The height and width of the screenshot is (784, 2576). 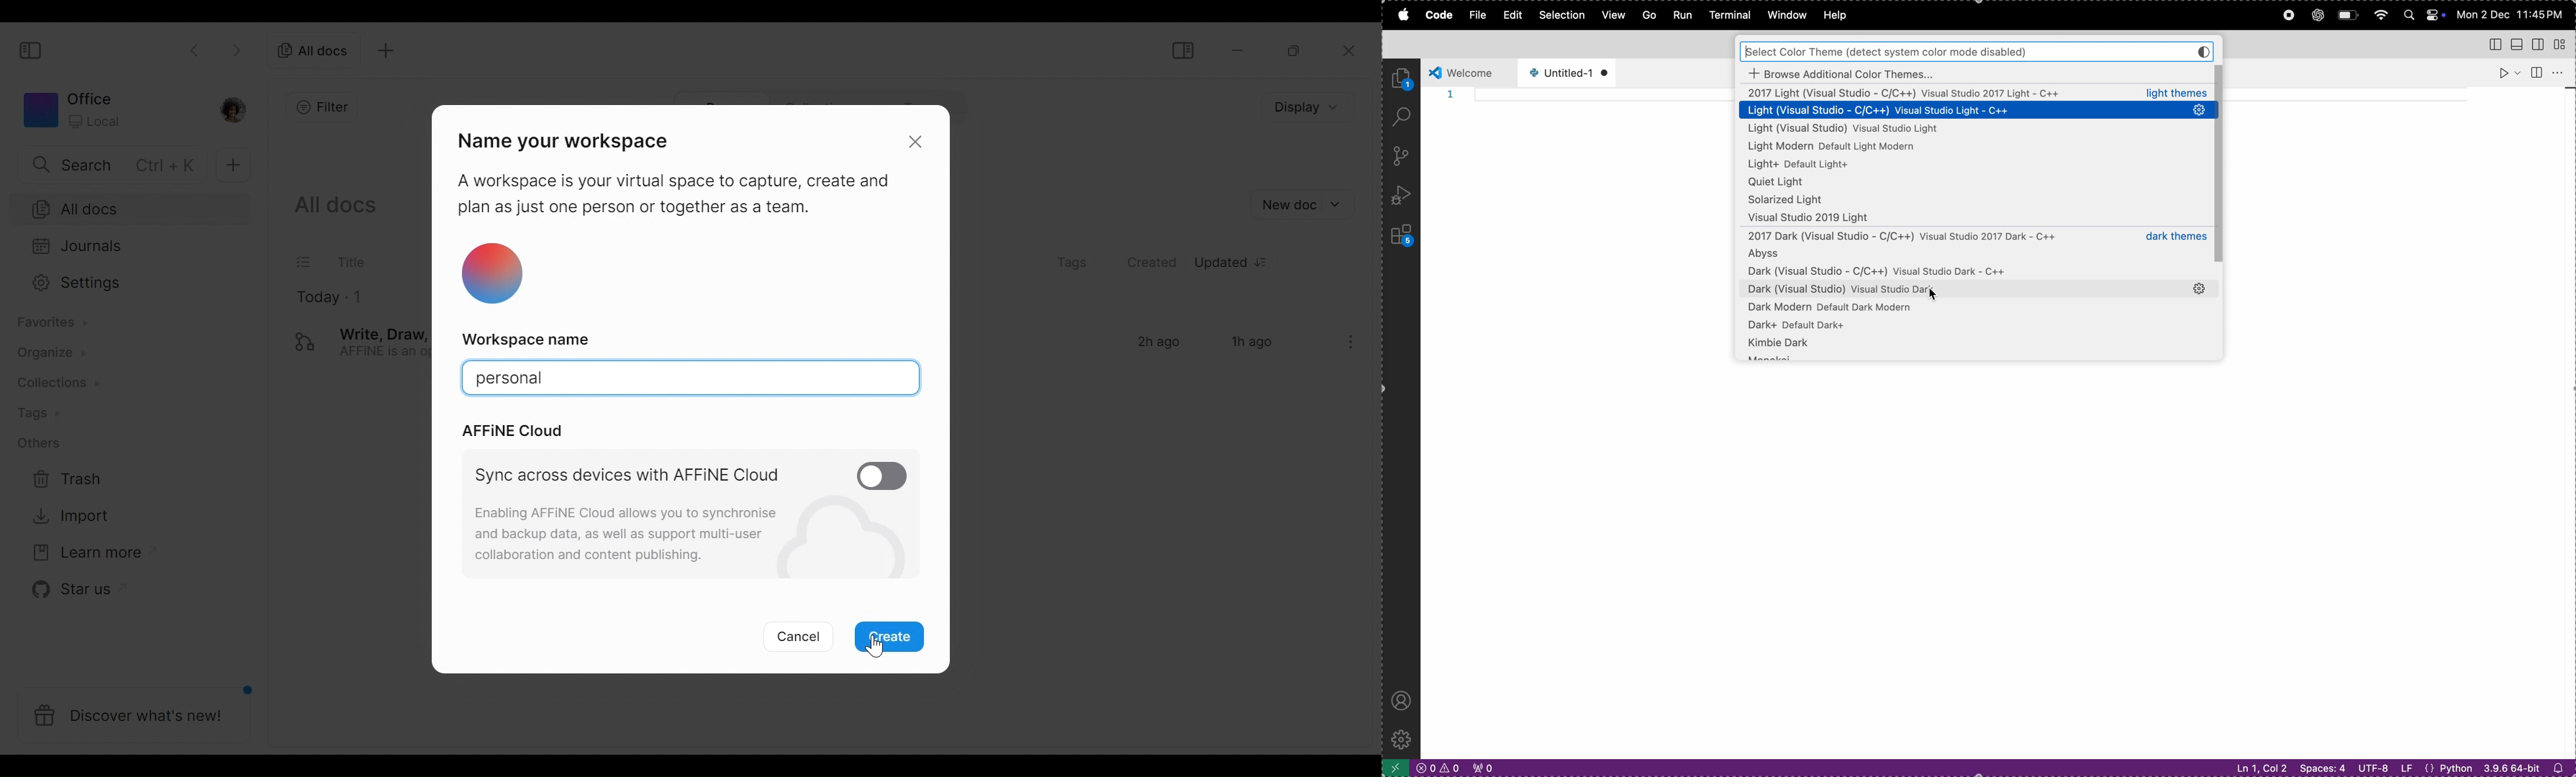 What do you see at coordinates (917, 141) in the screenshot?
I see `close` at bounding box center [917, 141].